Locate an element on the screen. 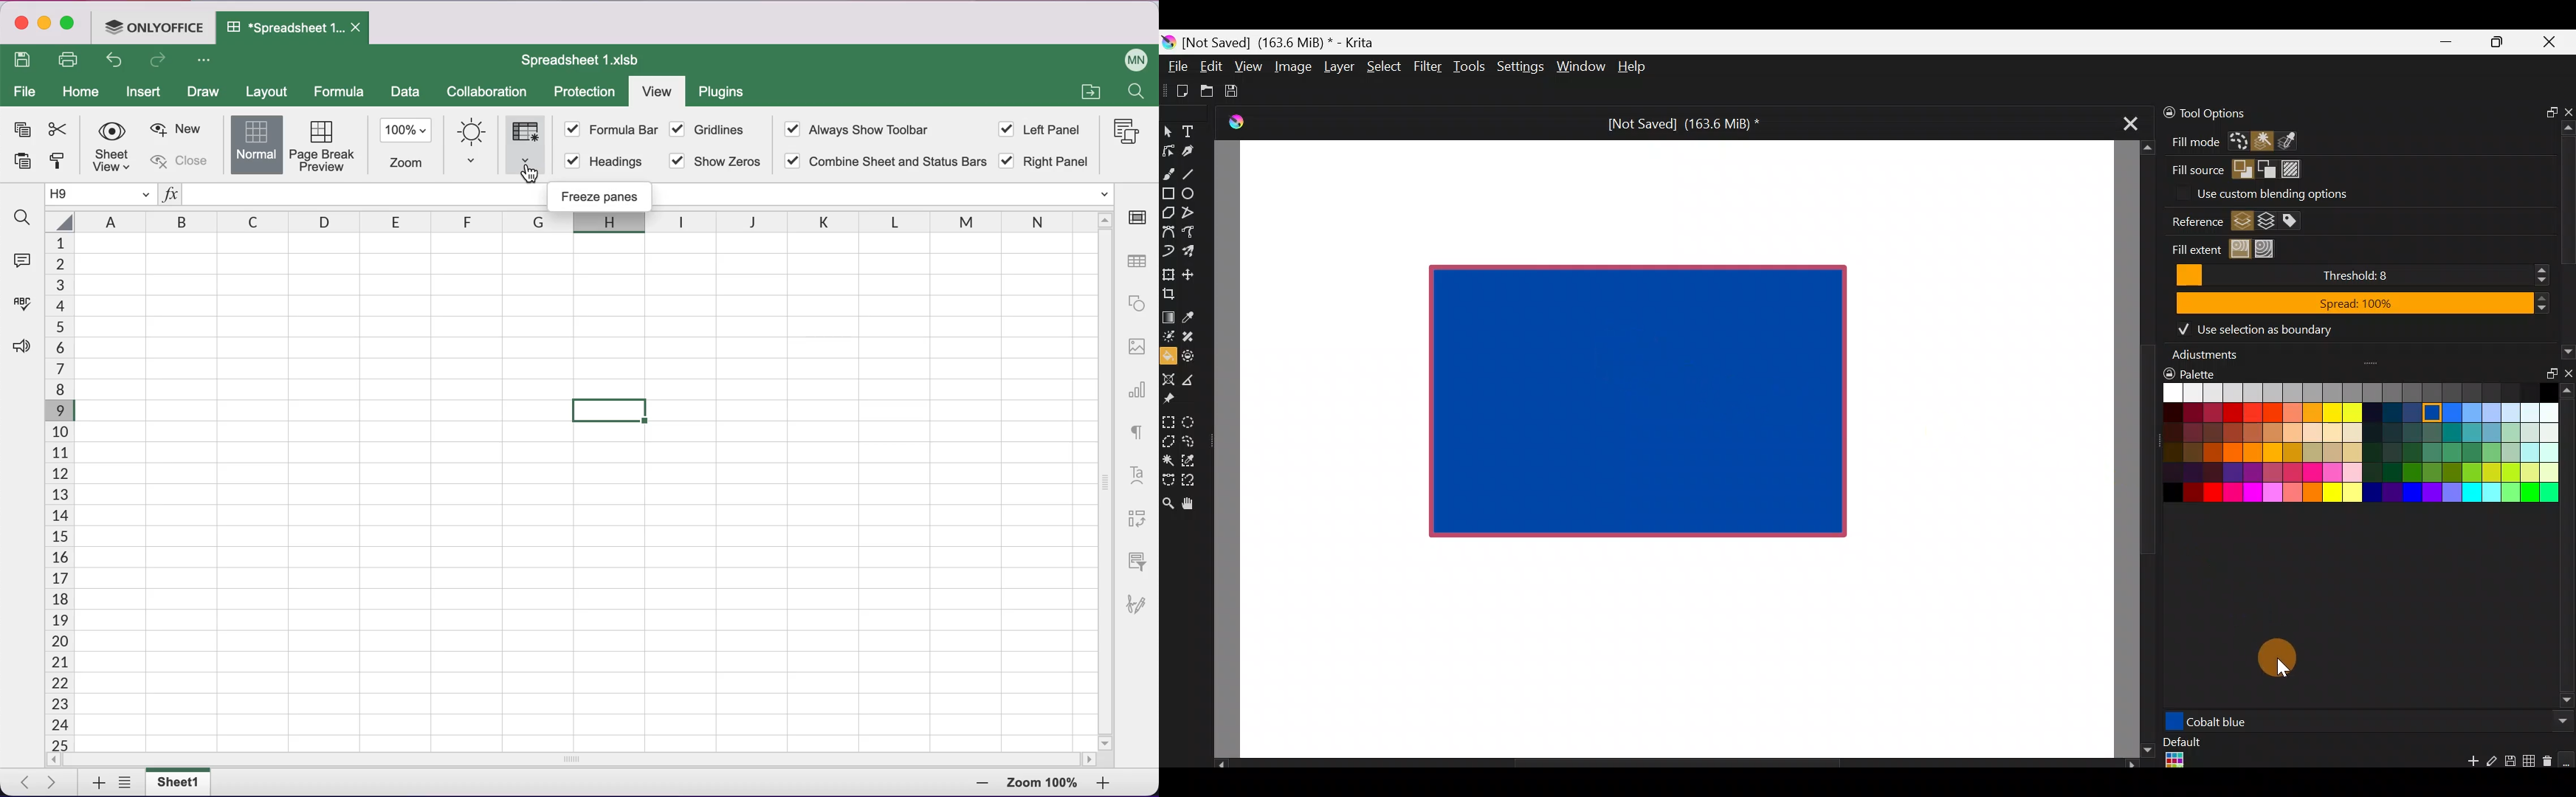 This screenshot has width=2576, height=812. Palette is located at coordinates (2198, 371).